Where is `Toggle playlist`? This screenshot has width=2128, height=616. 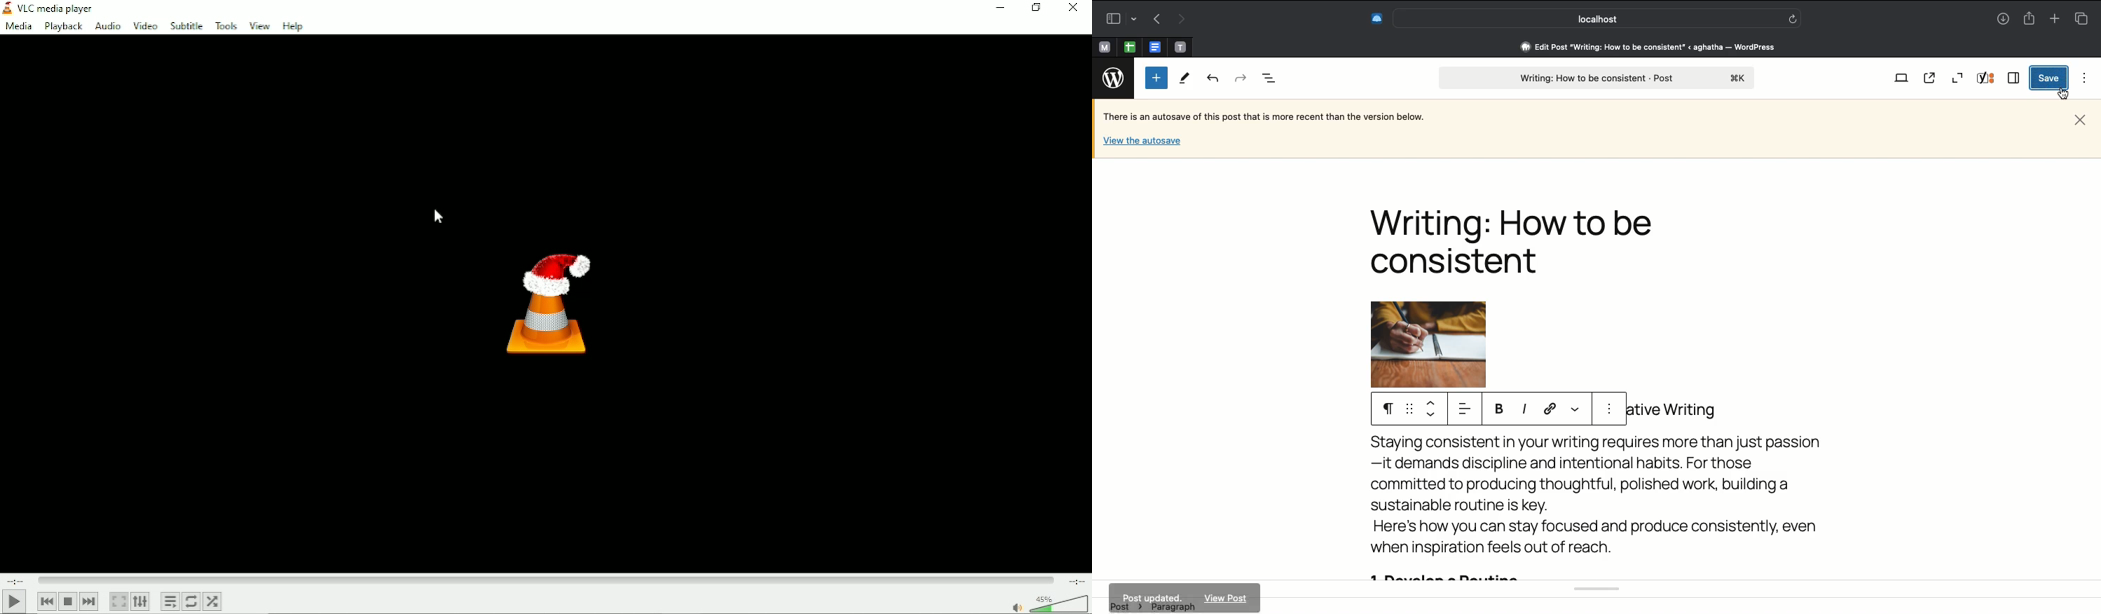 Toggle playlist is located at coordinates (170, 602).